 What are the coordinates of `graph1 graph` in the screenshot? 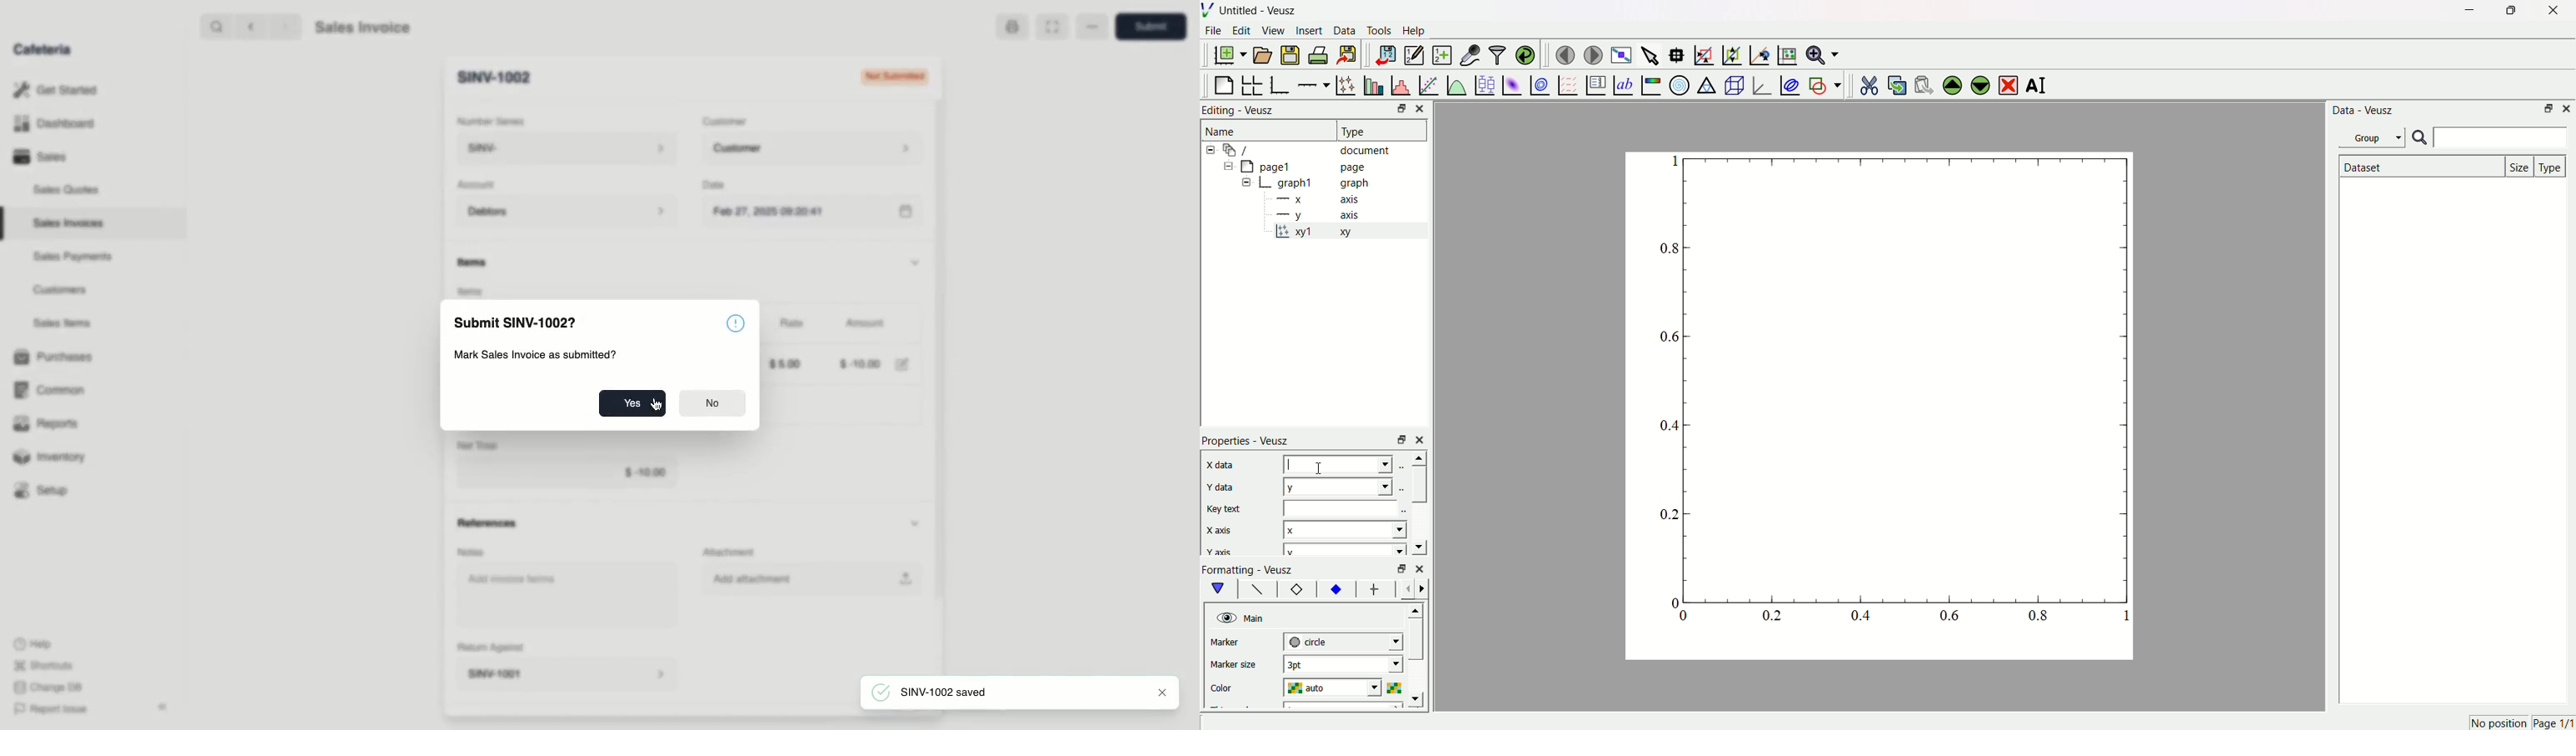 It's located at (1324, 184).